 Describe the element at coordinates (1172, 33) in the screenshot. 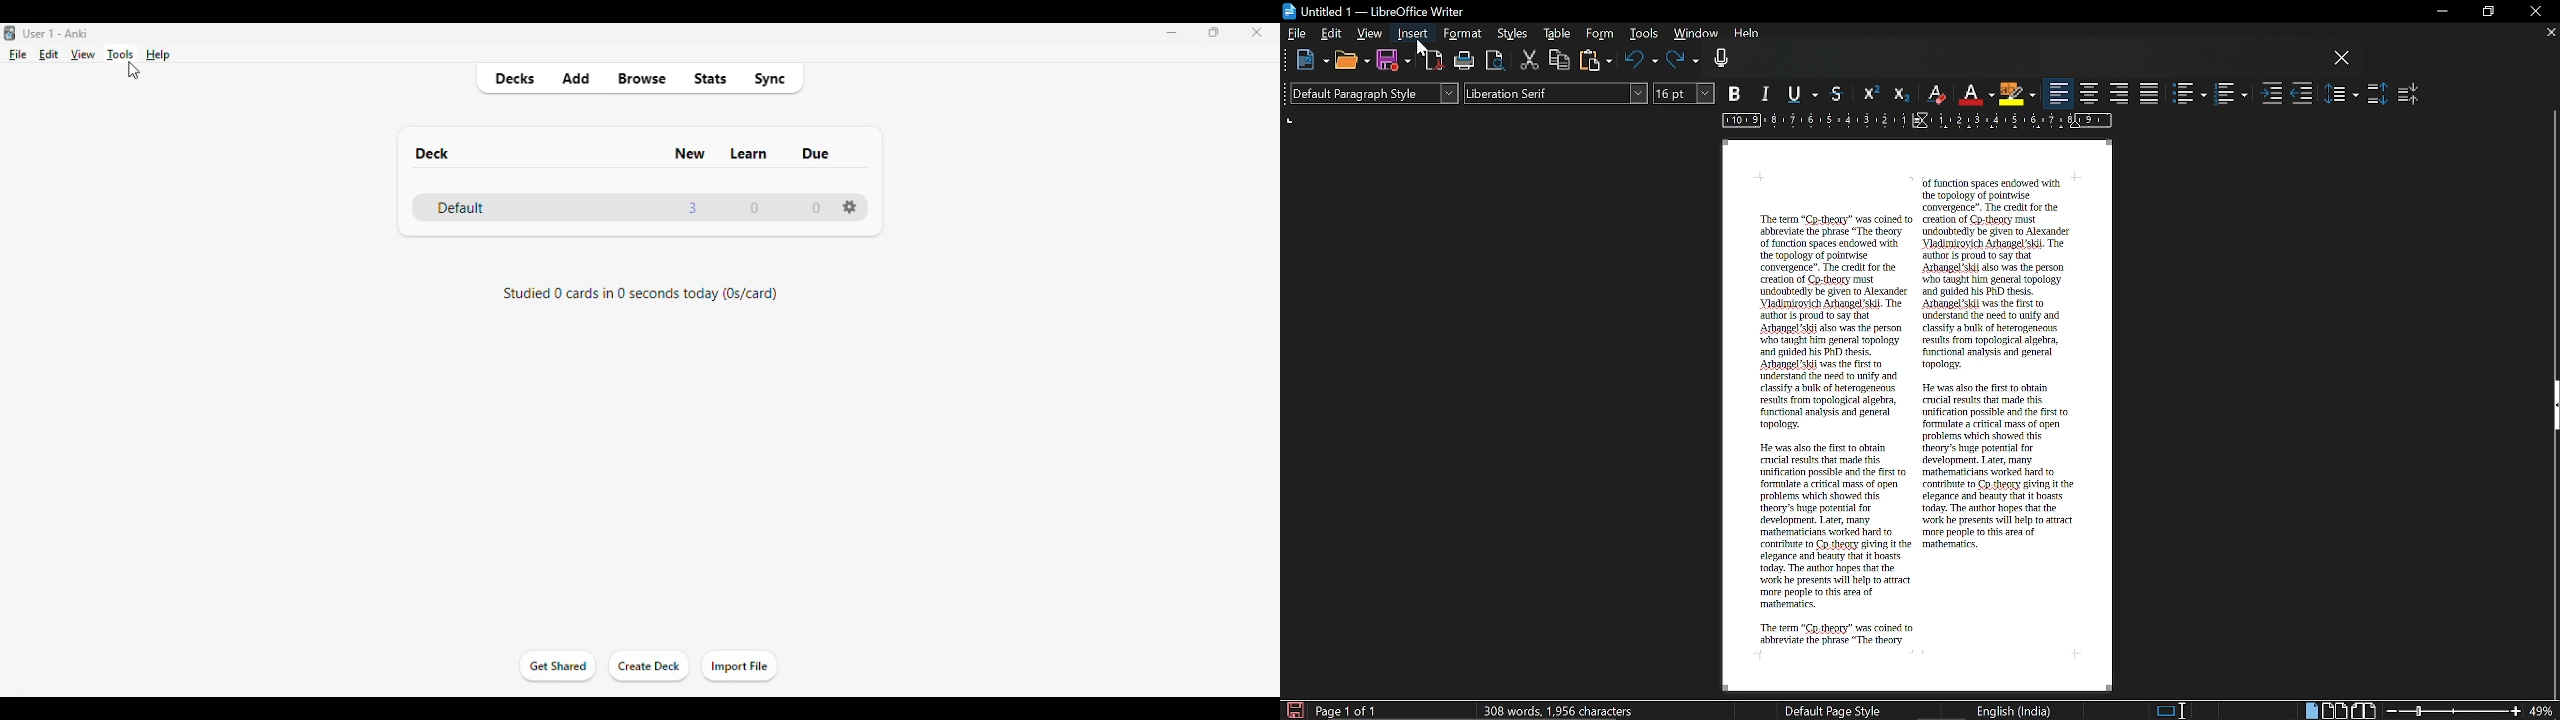

I see `minimize` at that location.